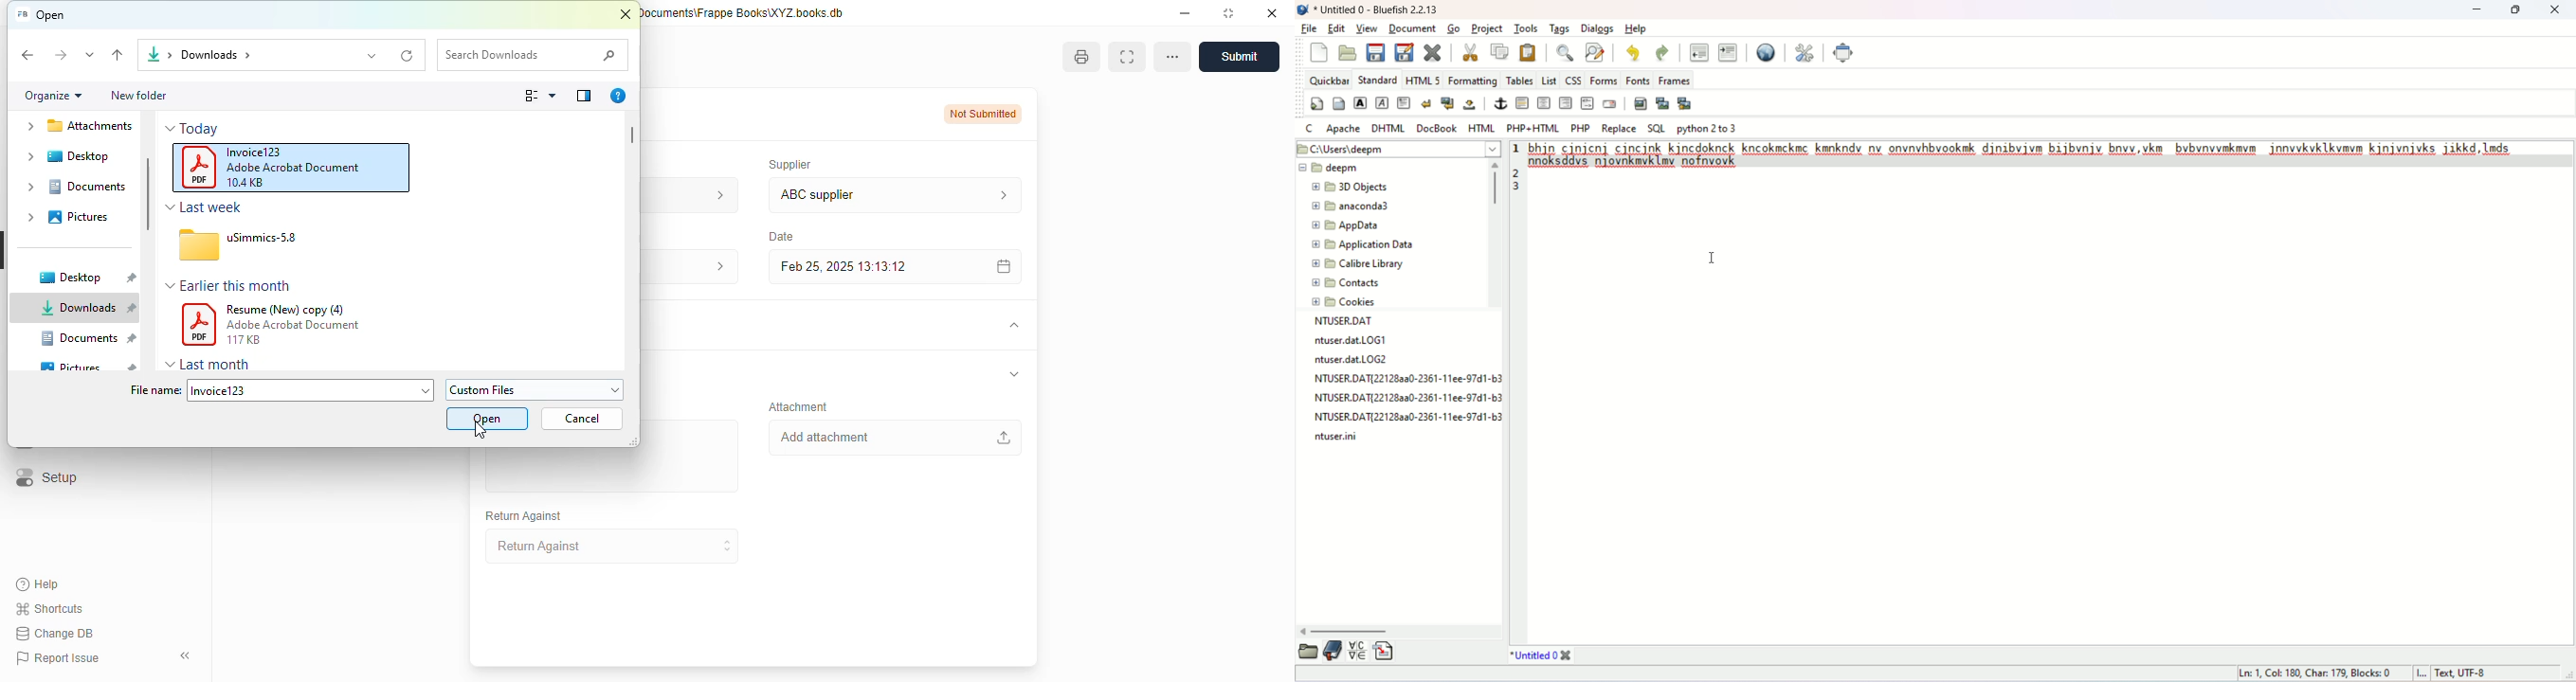 The width and height of the screenshot is (2576, 700). Describe the element at coordinates (715, 194) in the screenshot. I see `number series information` at that location.